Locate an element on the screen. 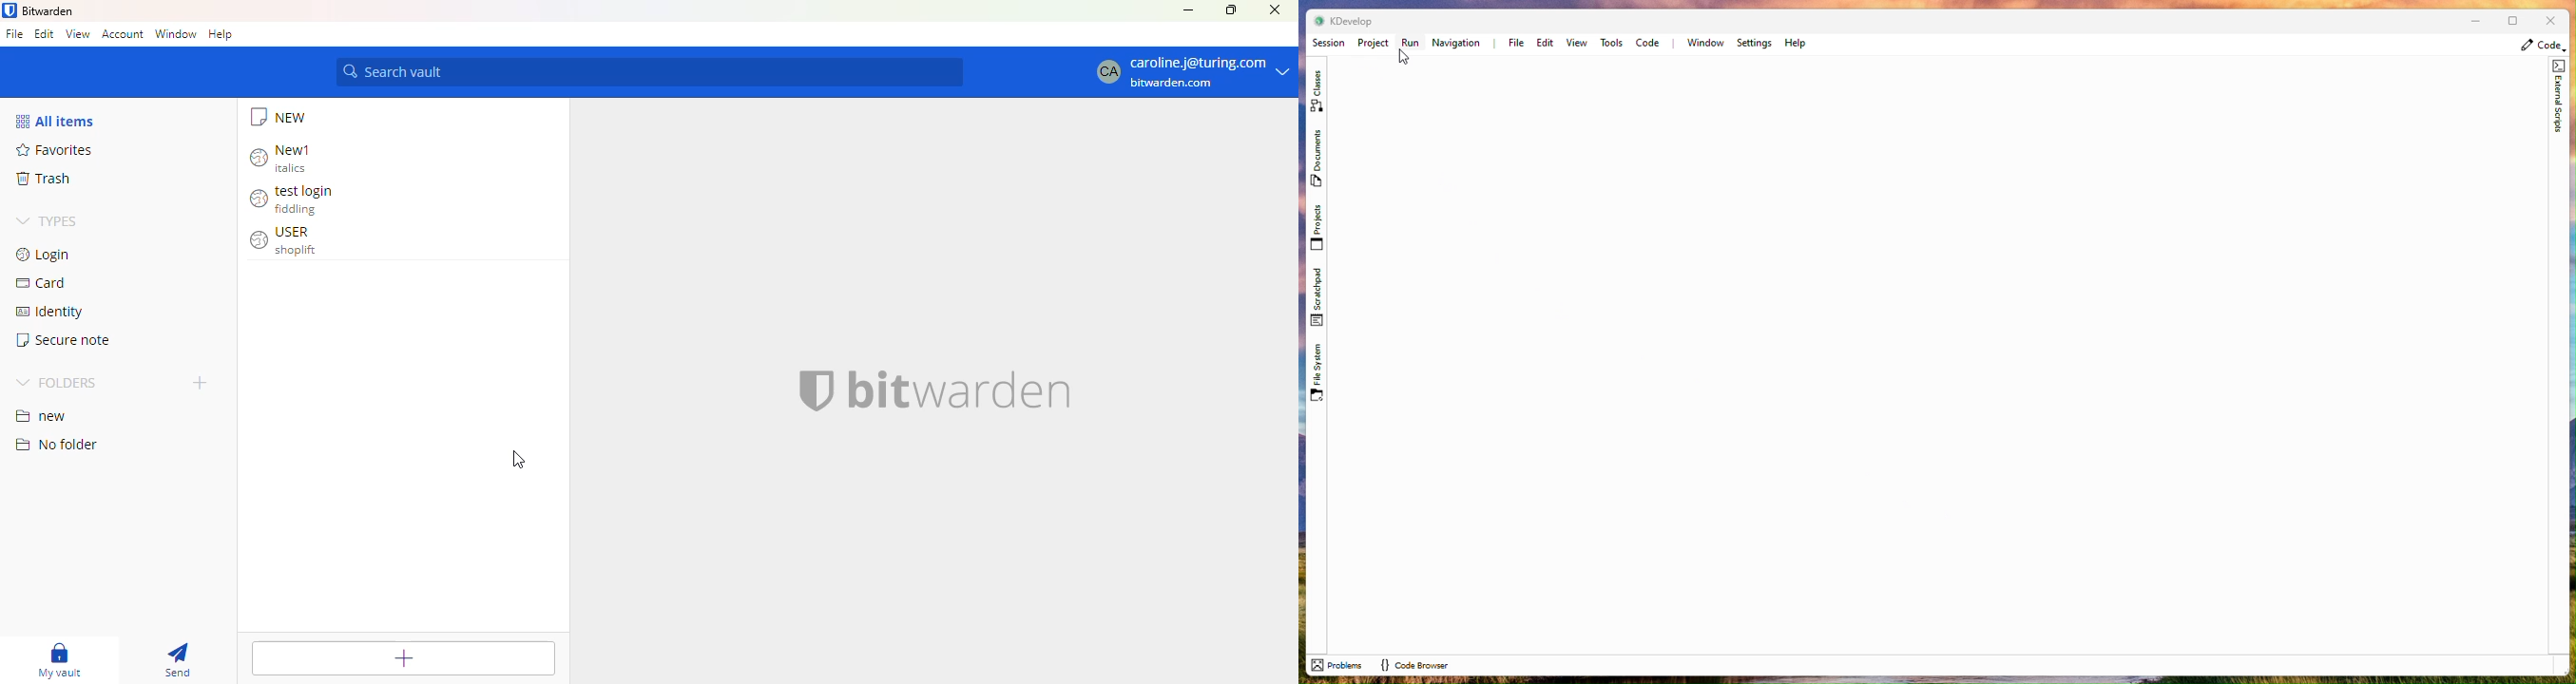  code browser is located at coordinates (1415, 665).